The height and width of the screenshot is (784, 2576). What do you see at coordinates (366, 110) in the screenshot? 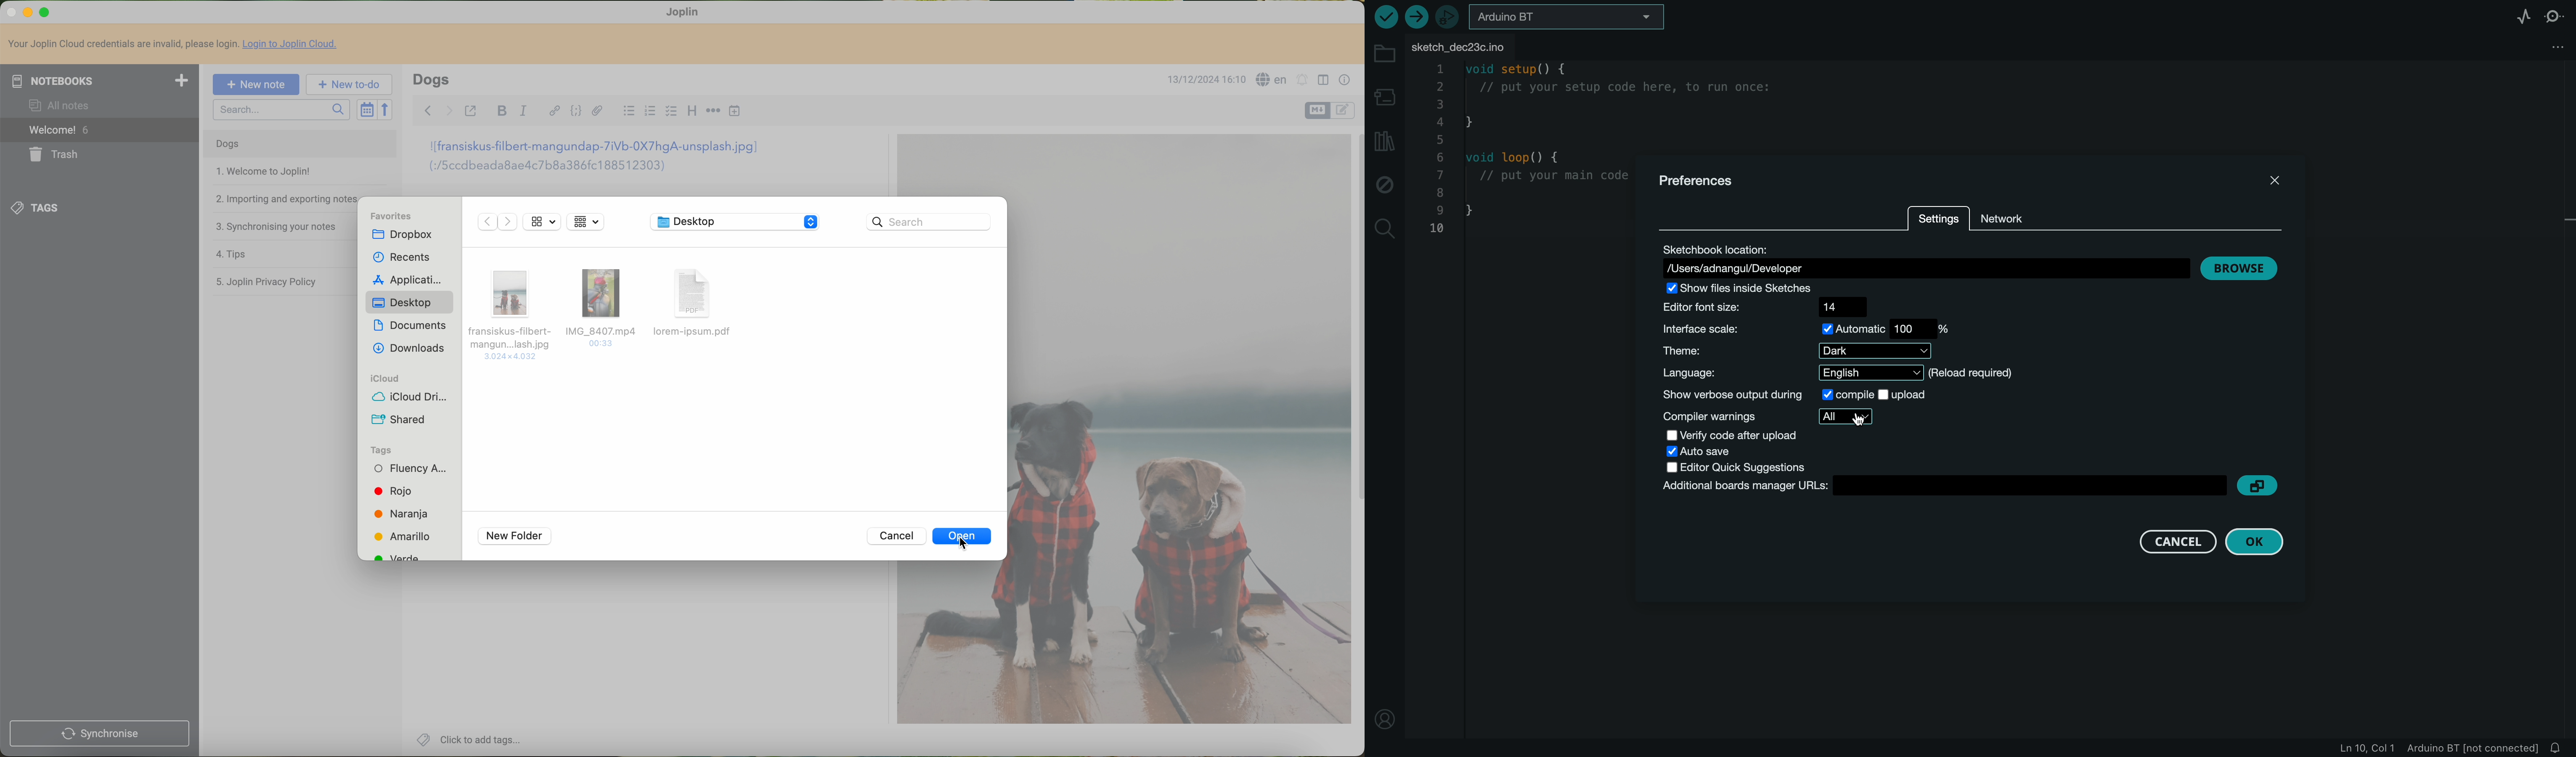
I see `toggle sort order field` at bounding box center [366, 110].